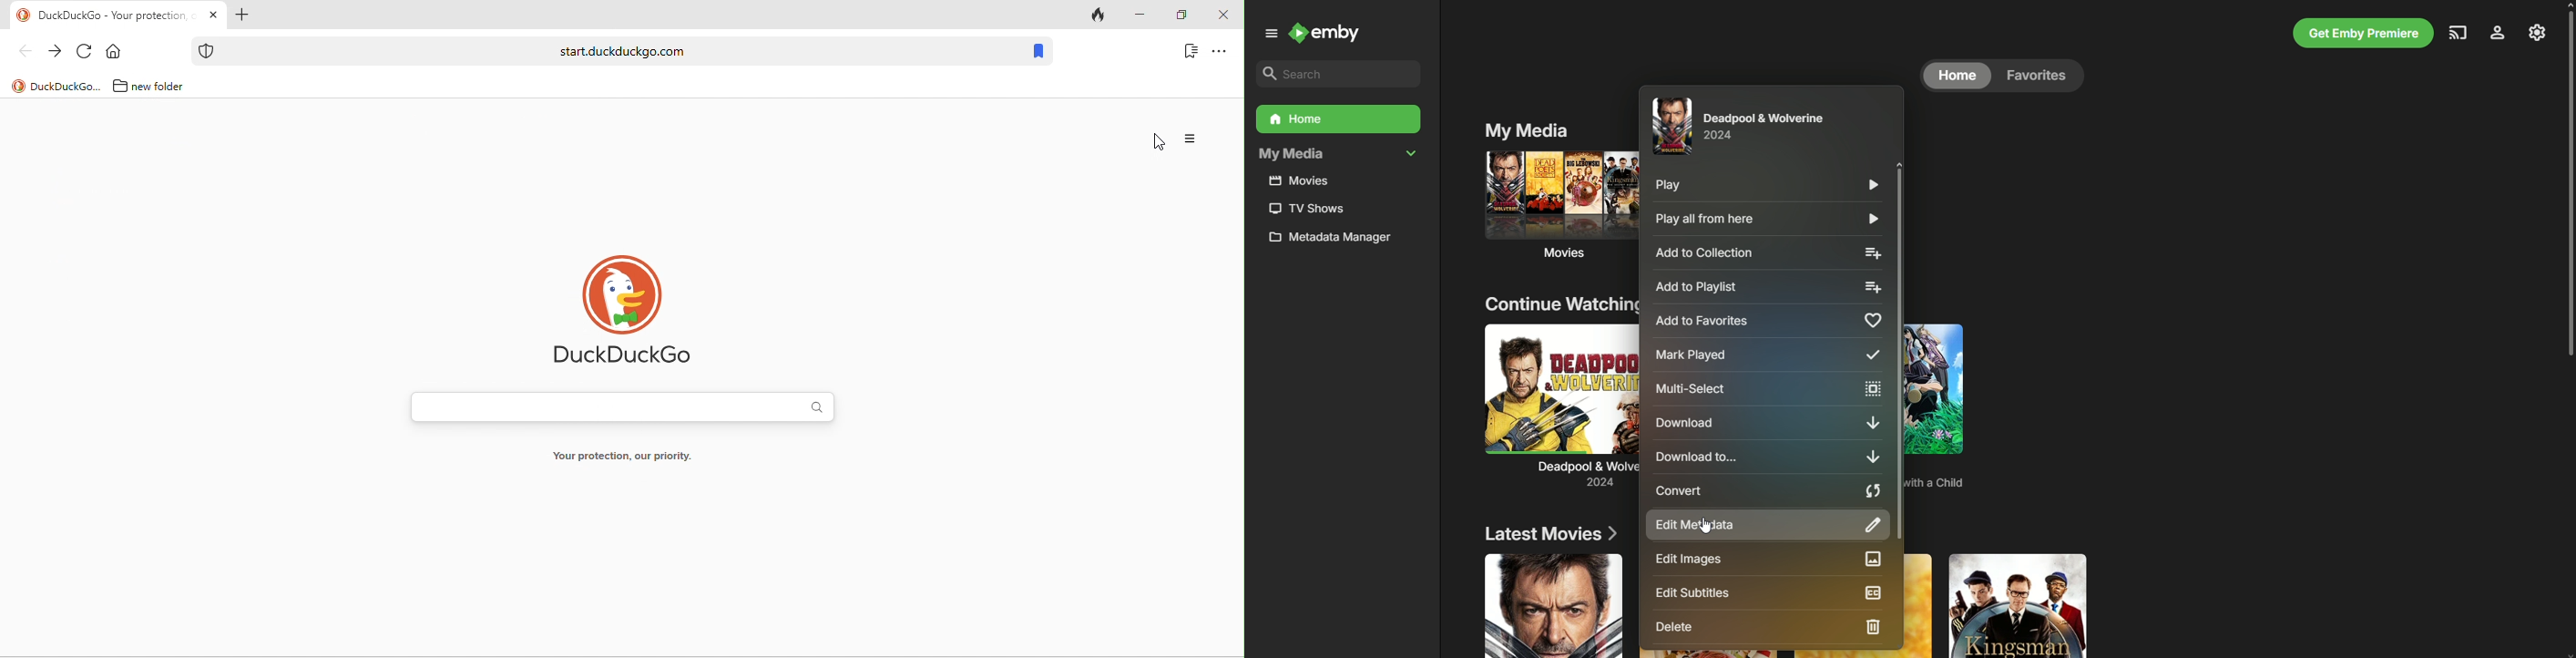  Describe the element at coordinates (1305, 181) in the screenshot. I see `Movies` at that location.